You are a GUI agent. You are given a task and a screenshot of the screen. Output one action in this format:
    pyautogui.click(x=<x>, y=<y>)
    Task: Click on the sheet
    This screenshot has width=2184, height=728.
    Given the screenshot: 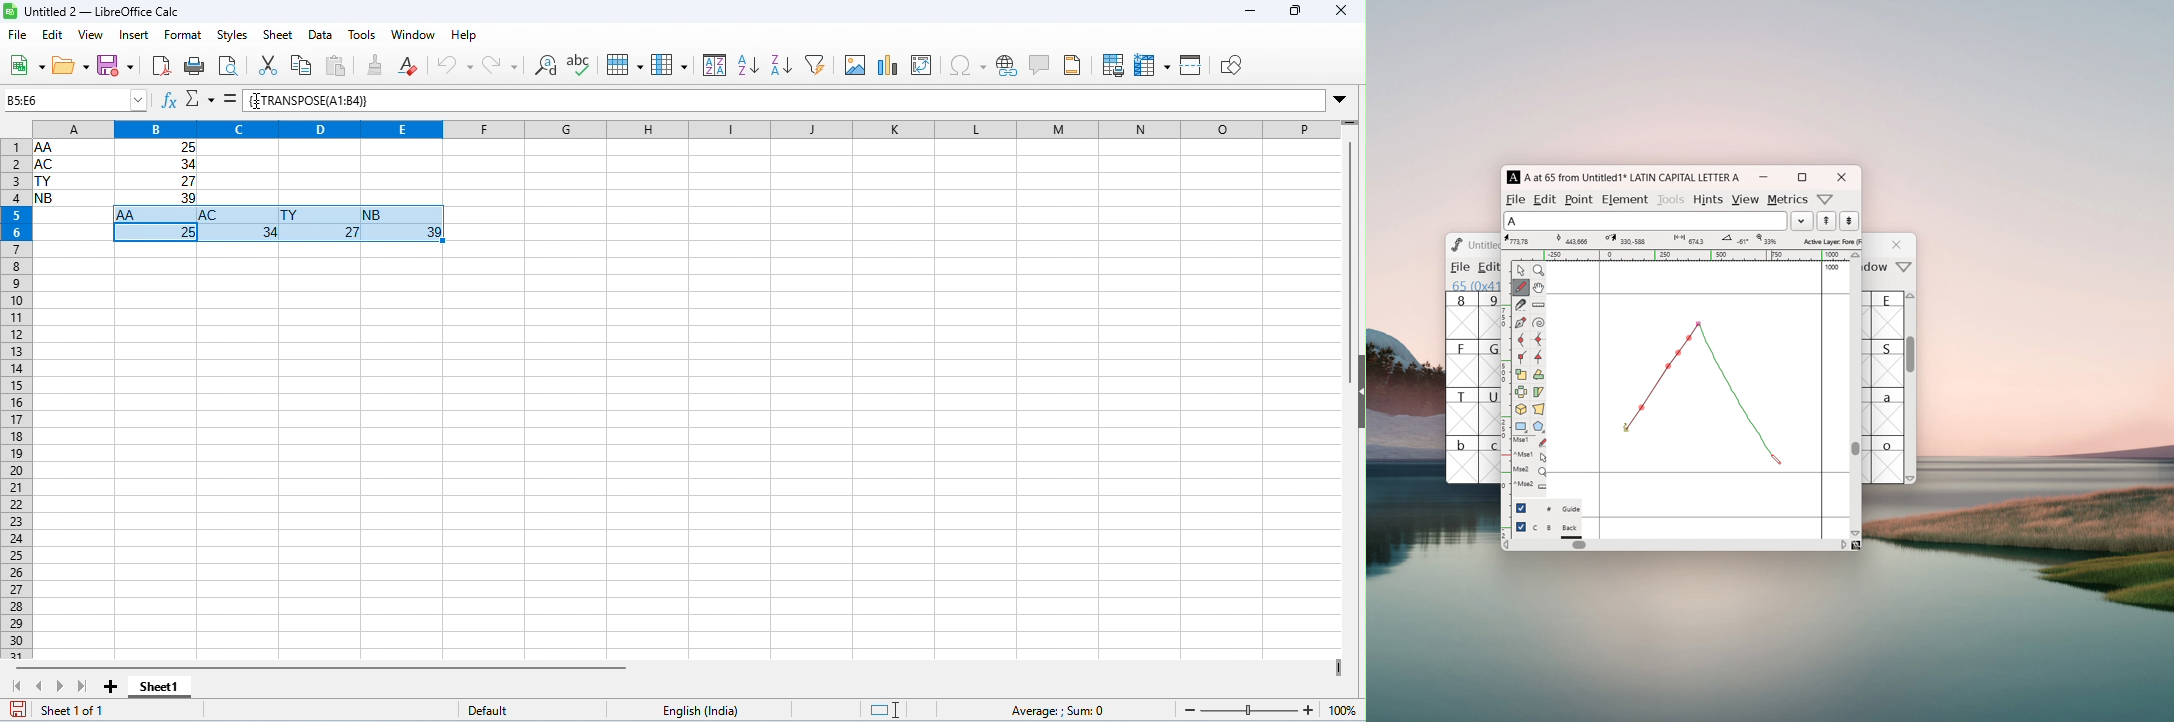 What is the action you would take?
    pyautogui.click(x=280, y=35)
    